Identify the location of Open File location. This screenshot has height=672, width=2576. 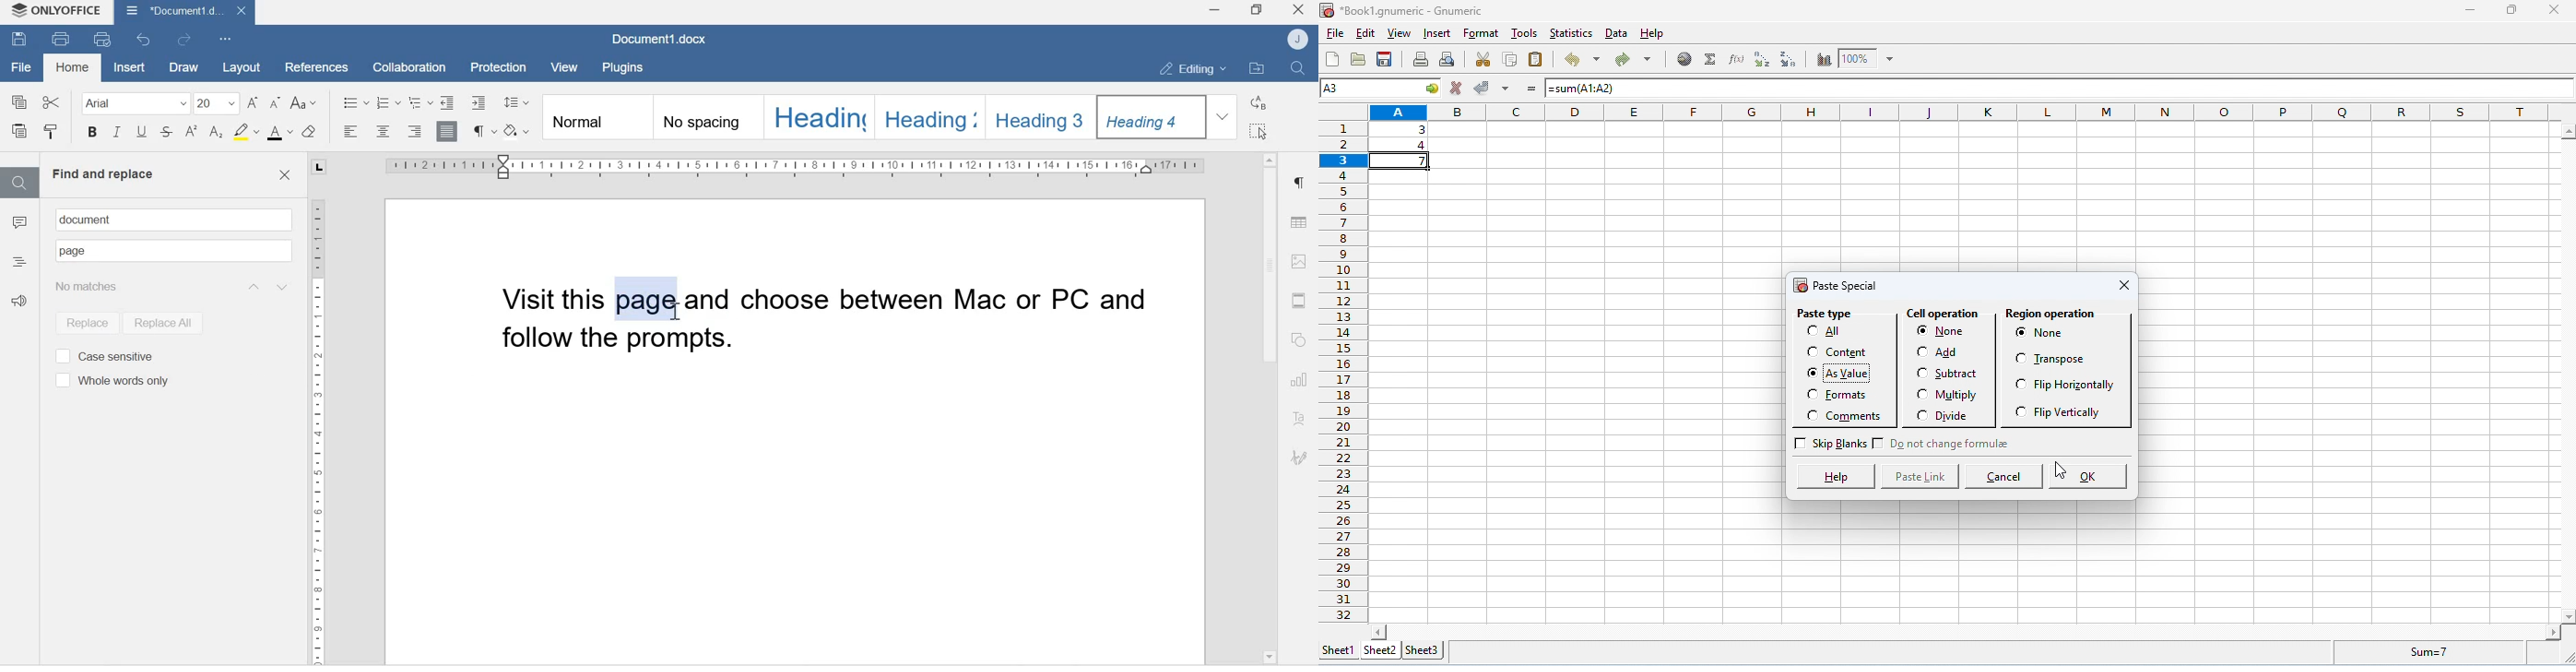
(1257, 69).